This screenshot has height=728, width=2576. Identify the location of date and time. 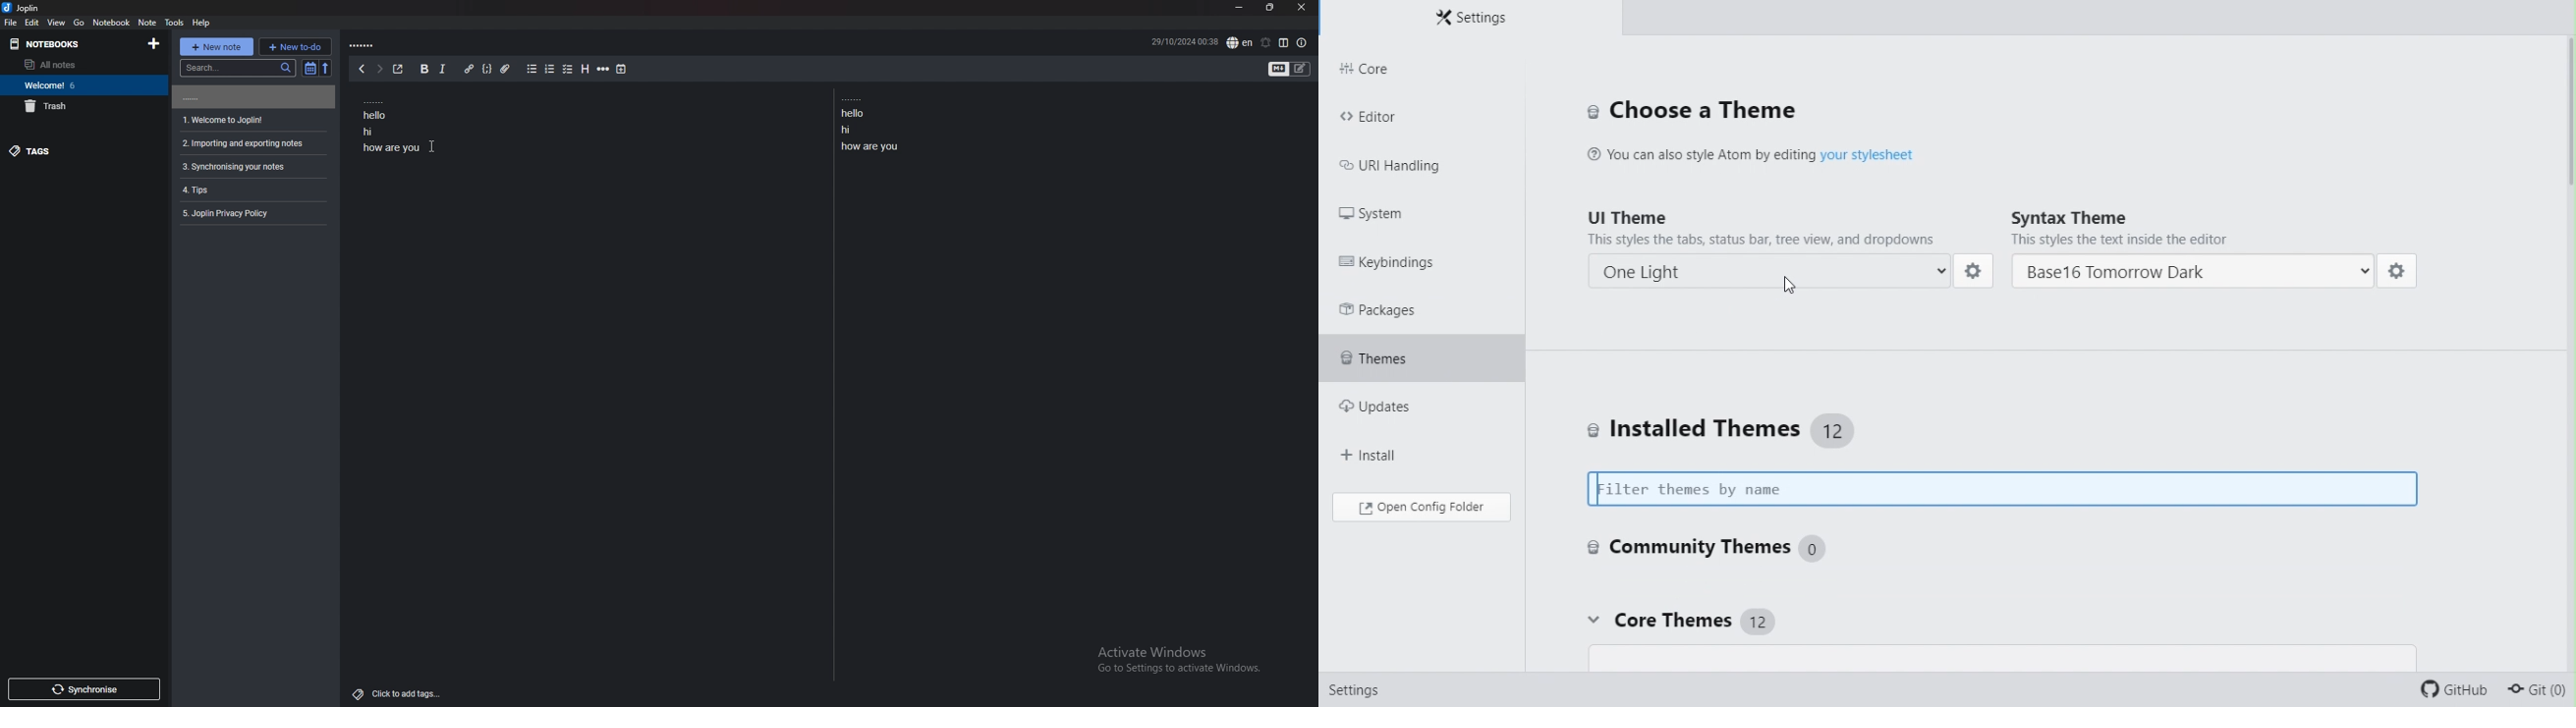
(1184, 40).